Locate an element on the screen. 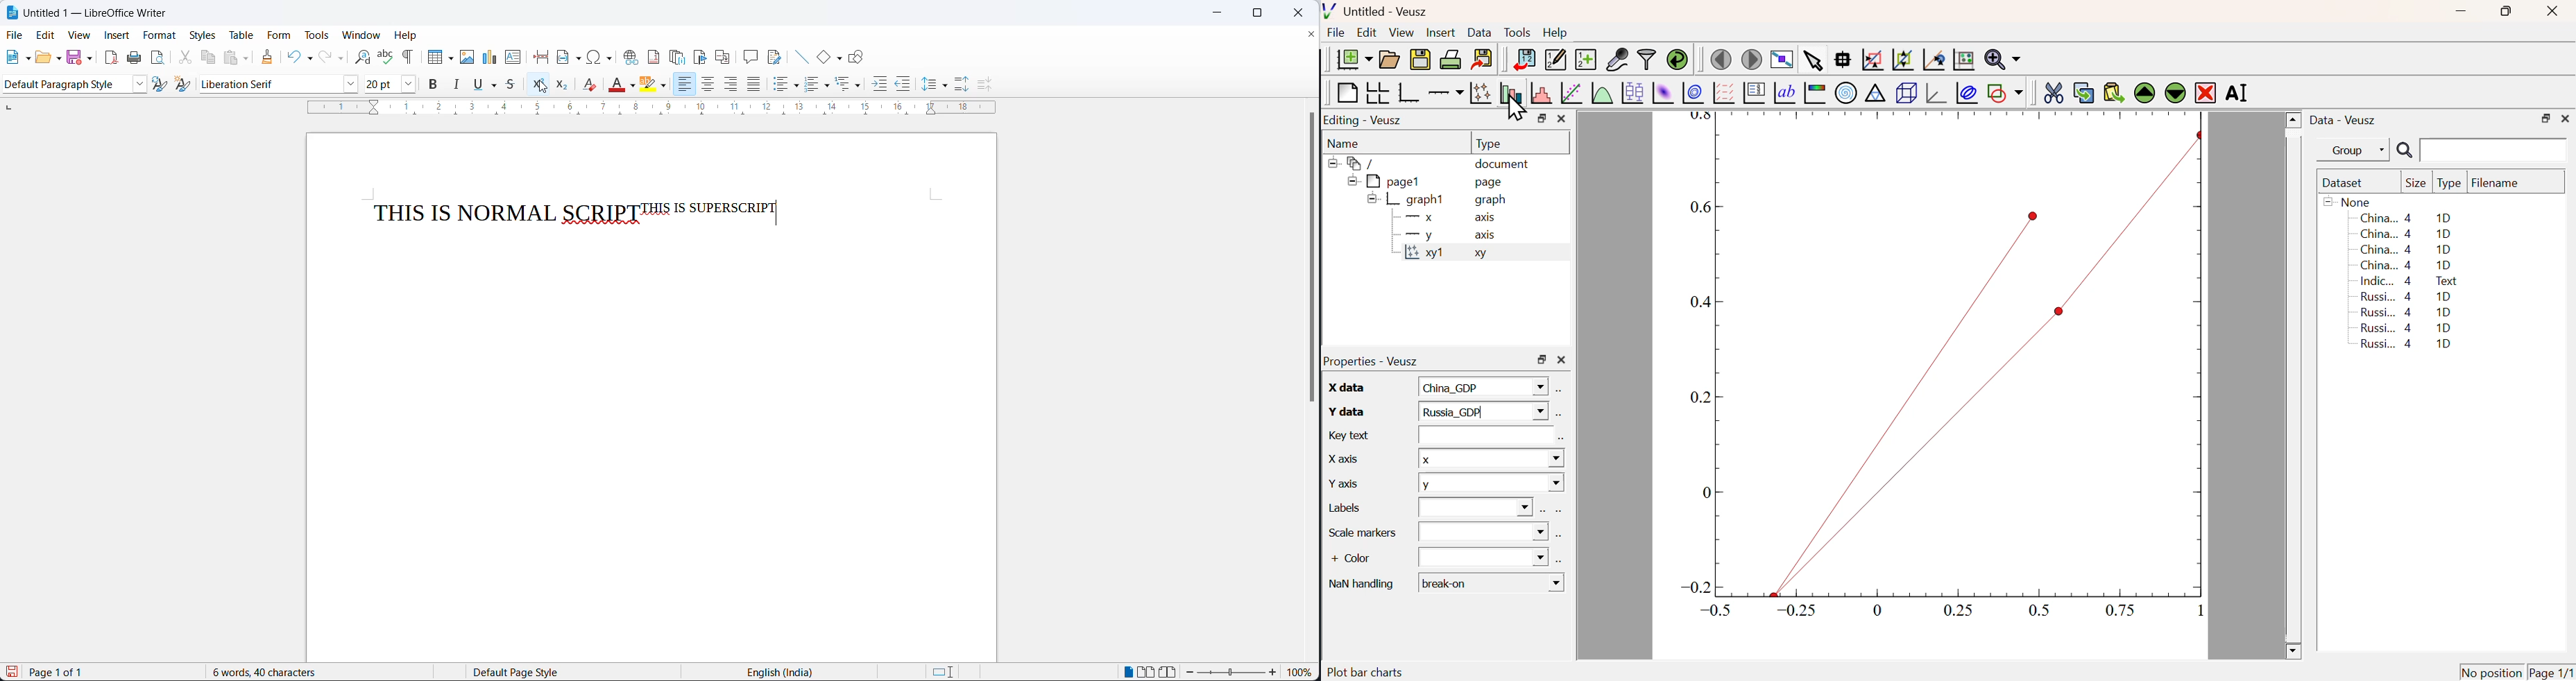 The width and height of the screenshot is (2576, 700). paragraph style is located at coordinates (65, 85).